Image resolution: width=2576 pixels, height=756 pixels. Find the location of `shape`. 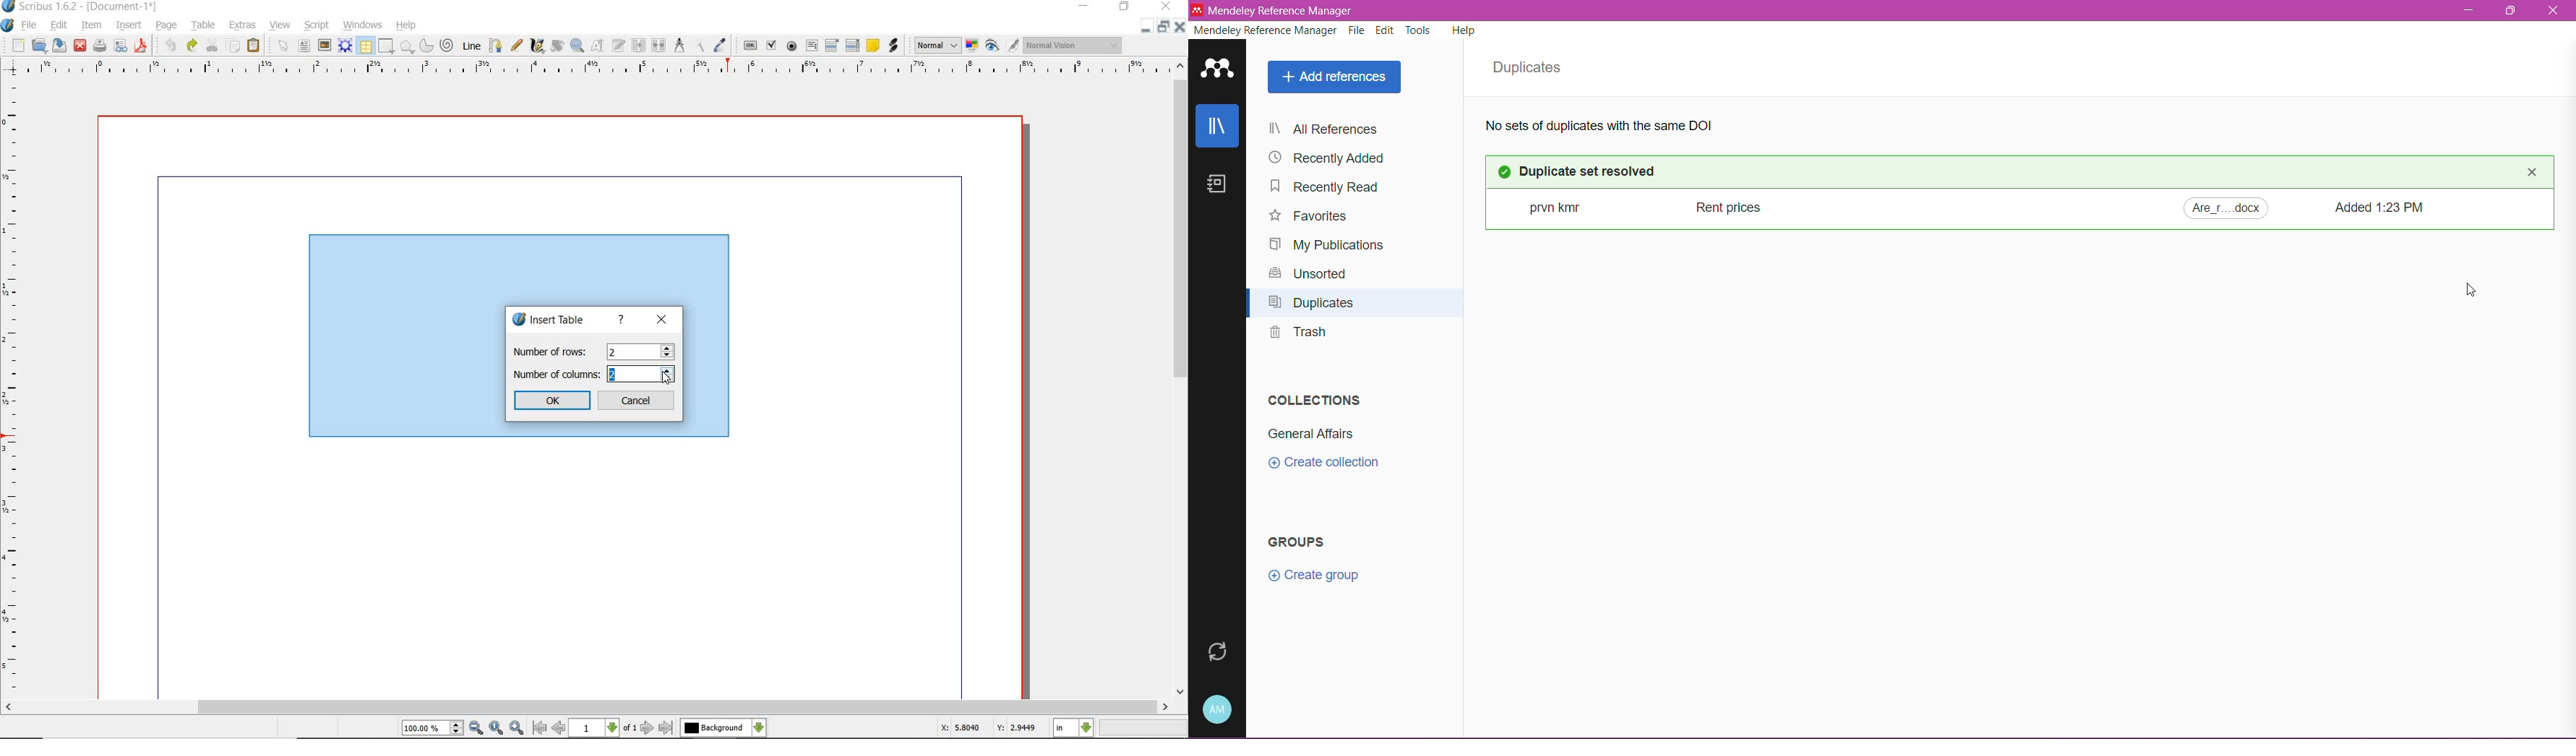

shape is located at coordinates (385, 47).